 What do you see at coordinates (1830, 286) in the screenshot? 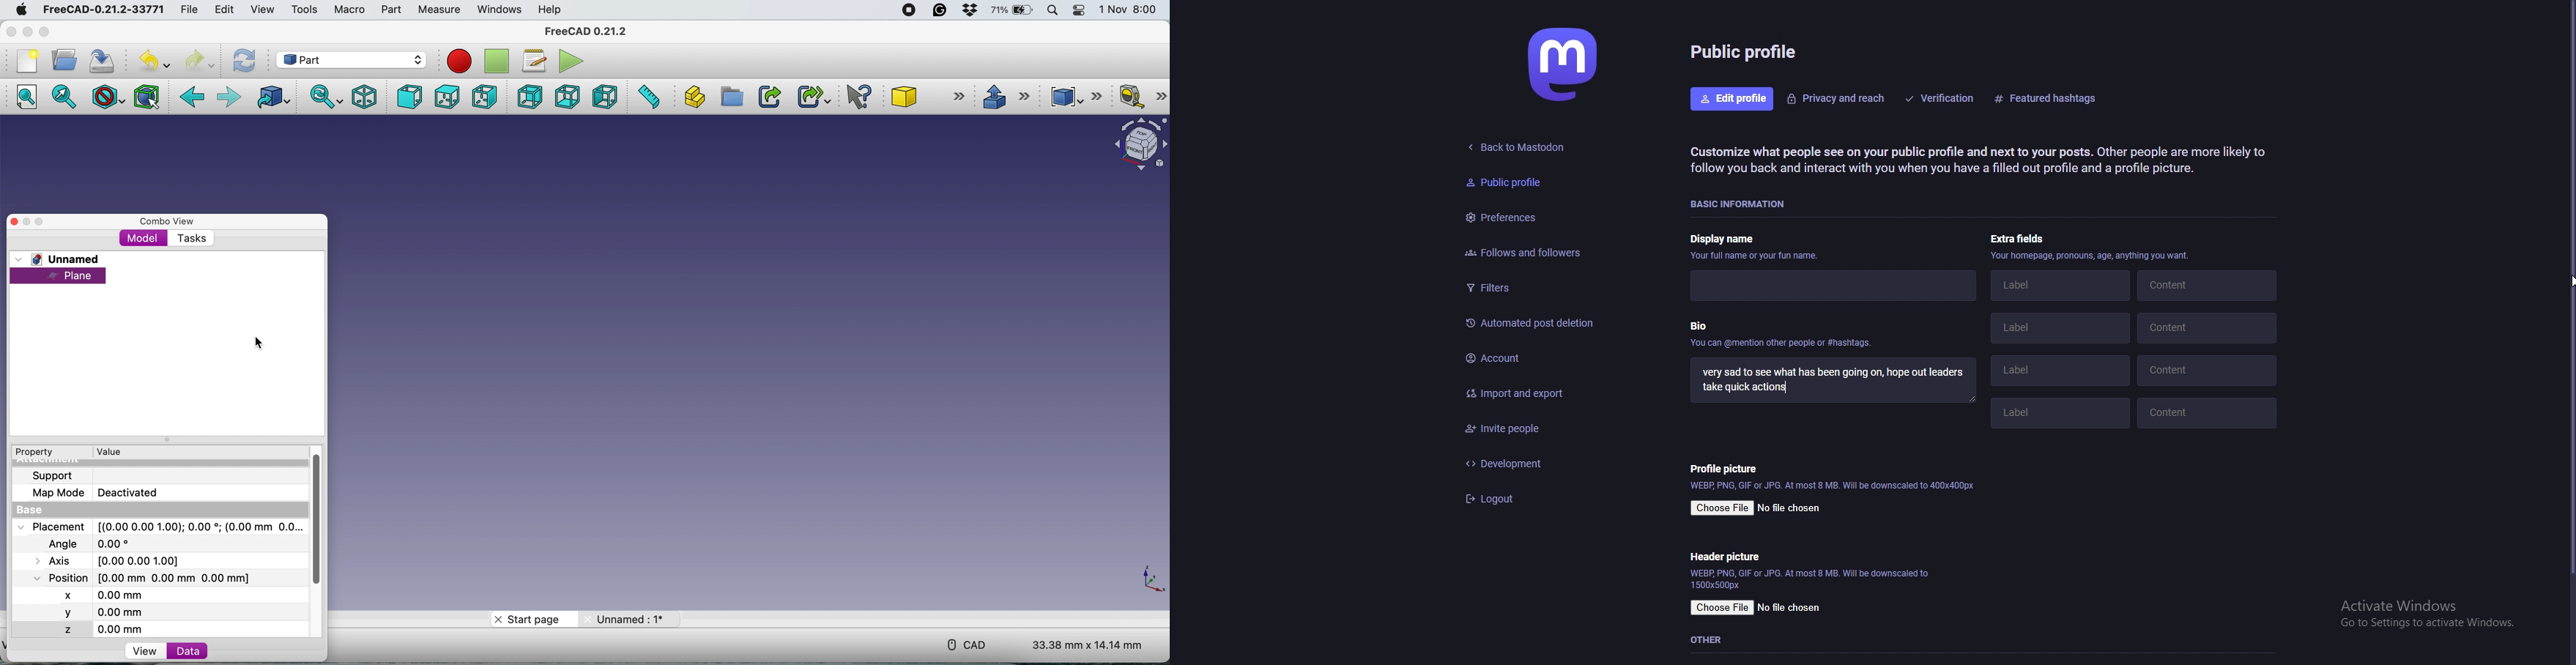
I see `display name input` at bounding box center [1830, 286].